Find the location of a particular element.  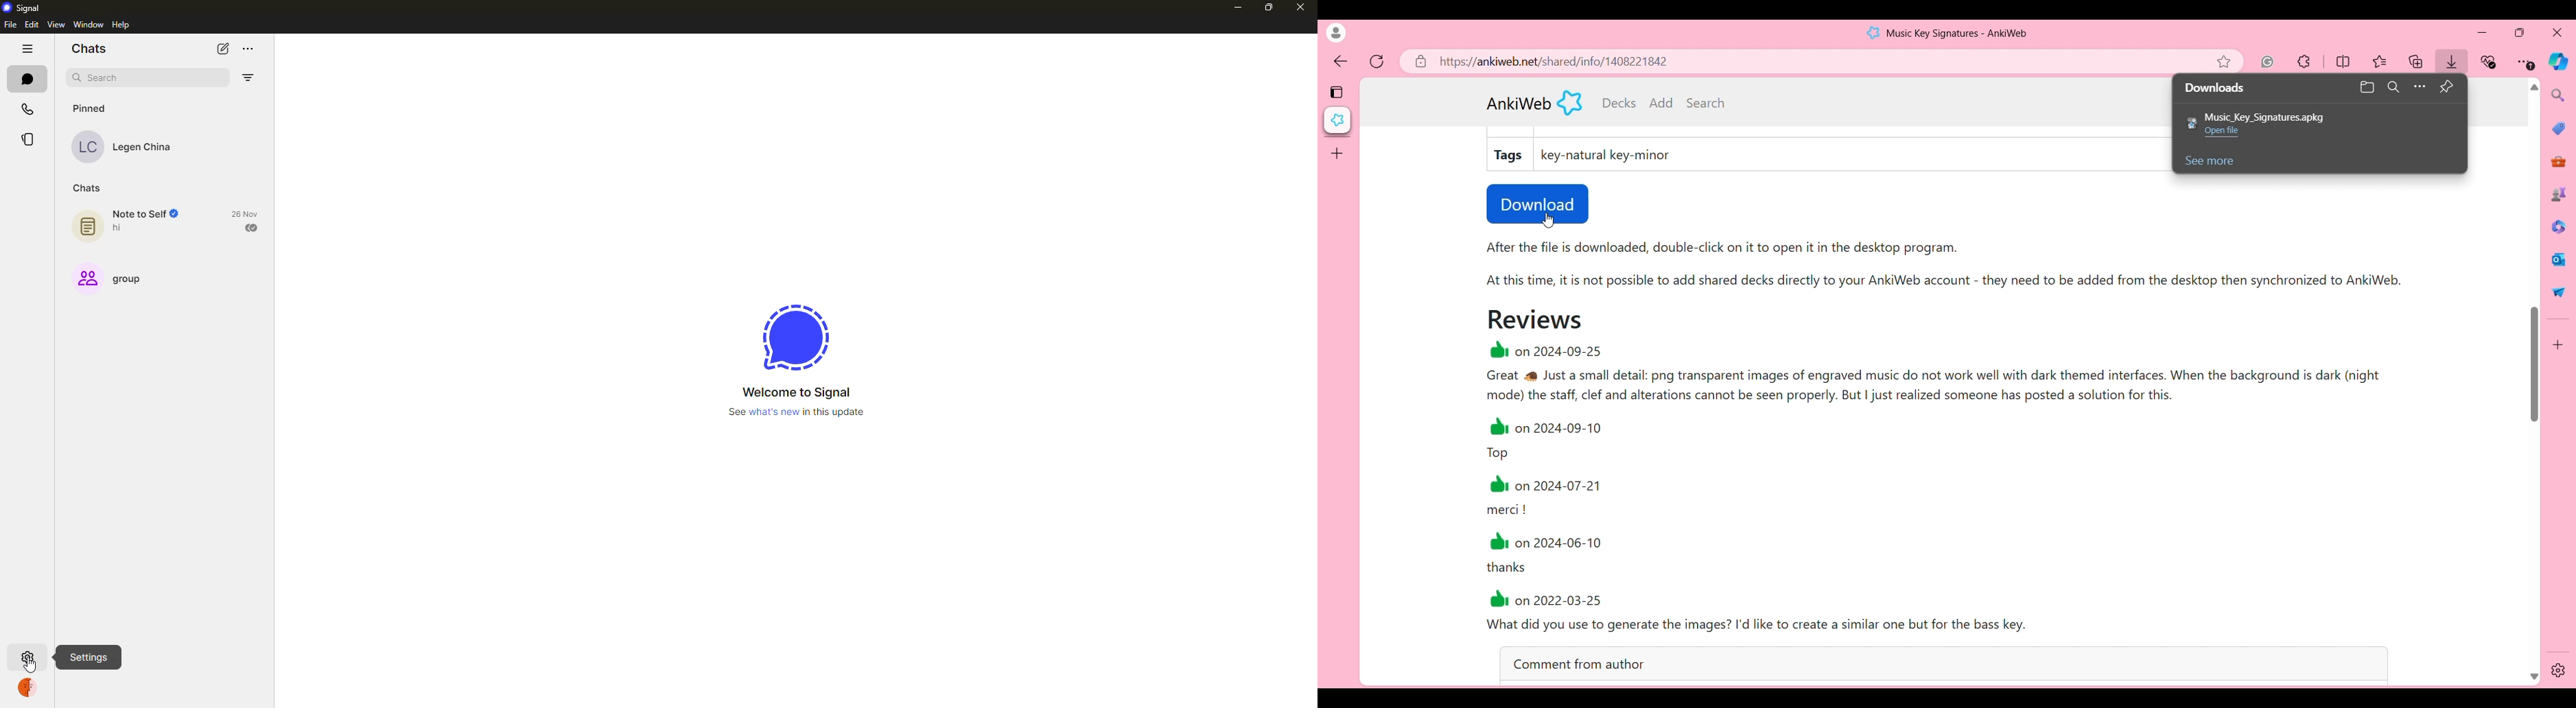

Tools is located at coordinates (2559, 162).